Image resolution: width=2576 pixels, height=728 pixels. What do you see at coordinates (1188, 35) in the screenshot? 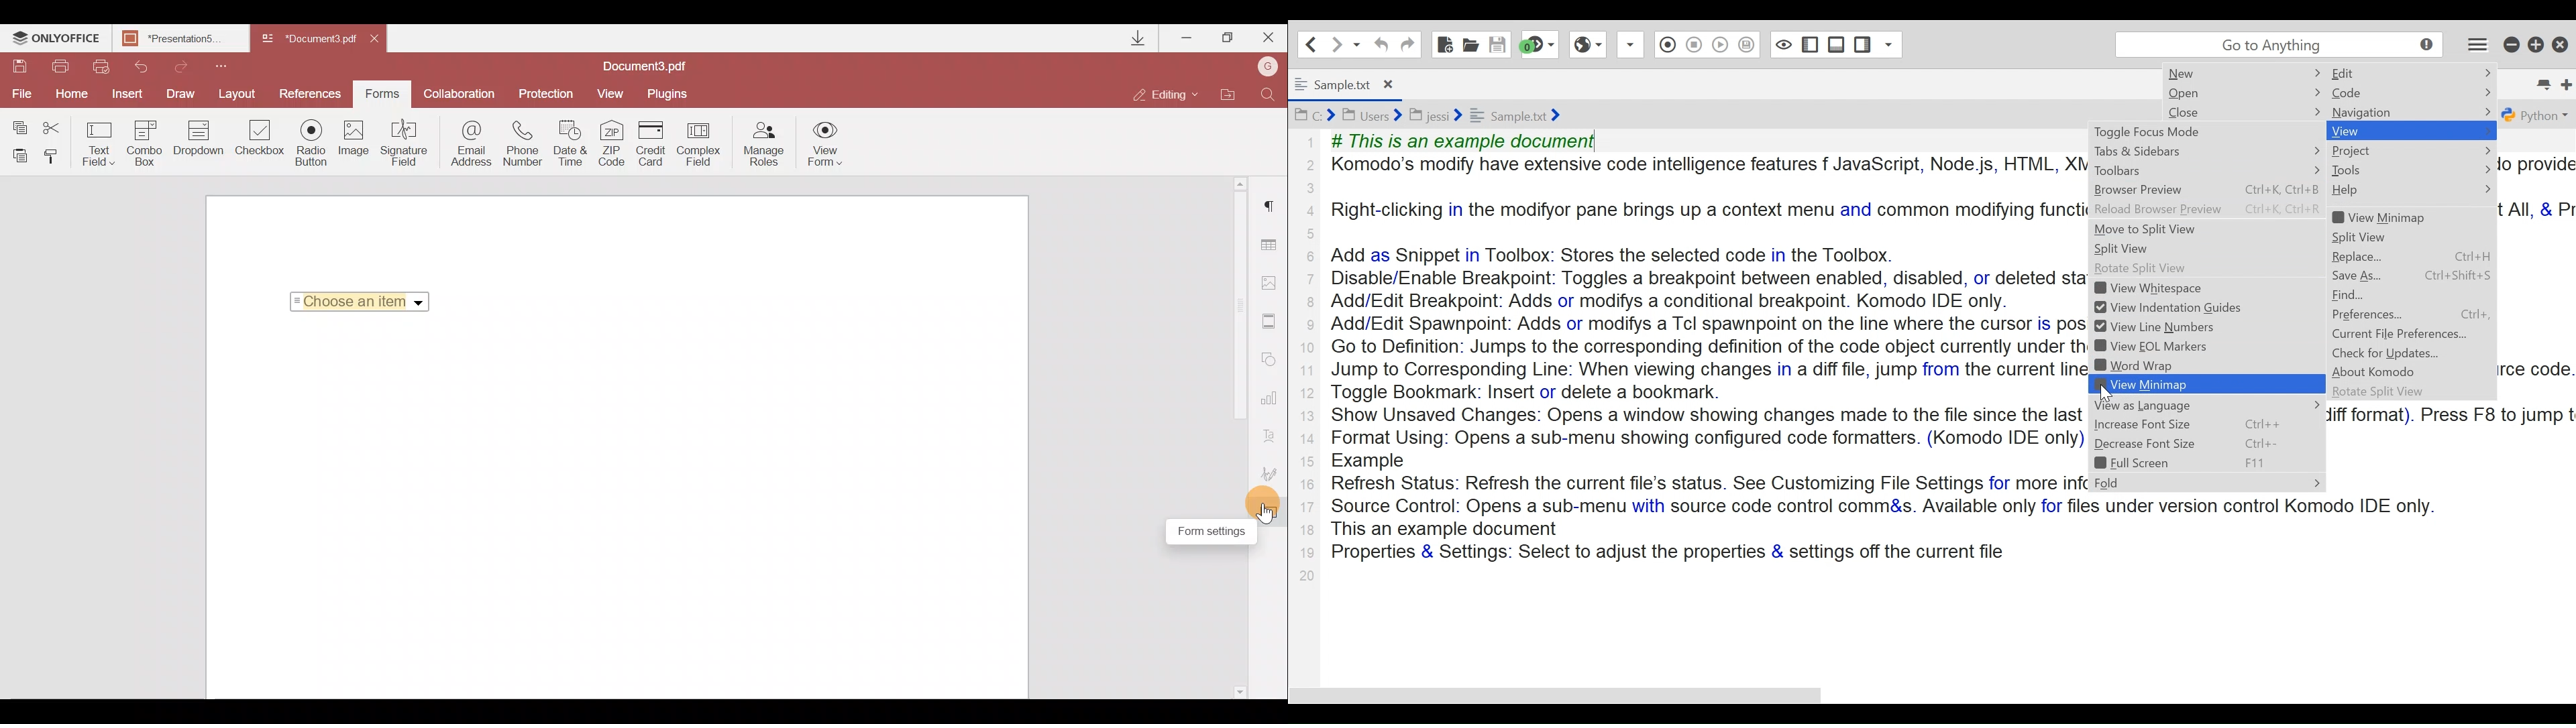
I see `Minimize` at bounding box center [1188, 35].